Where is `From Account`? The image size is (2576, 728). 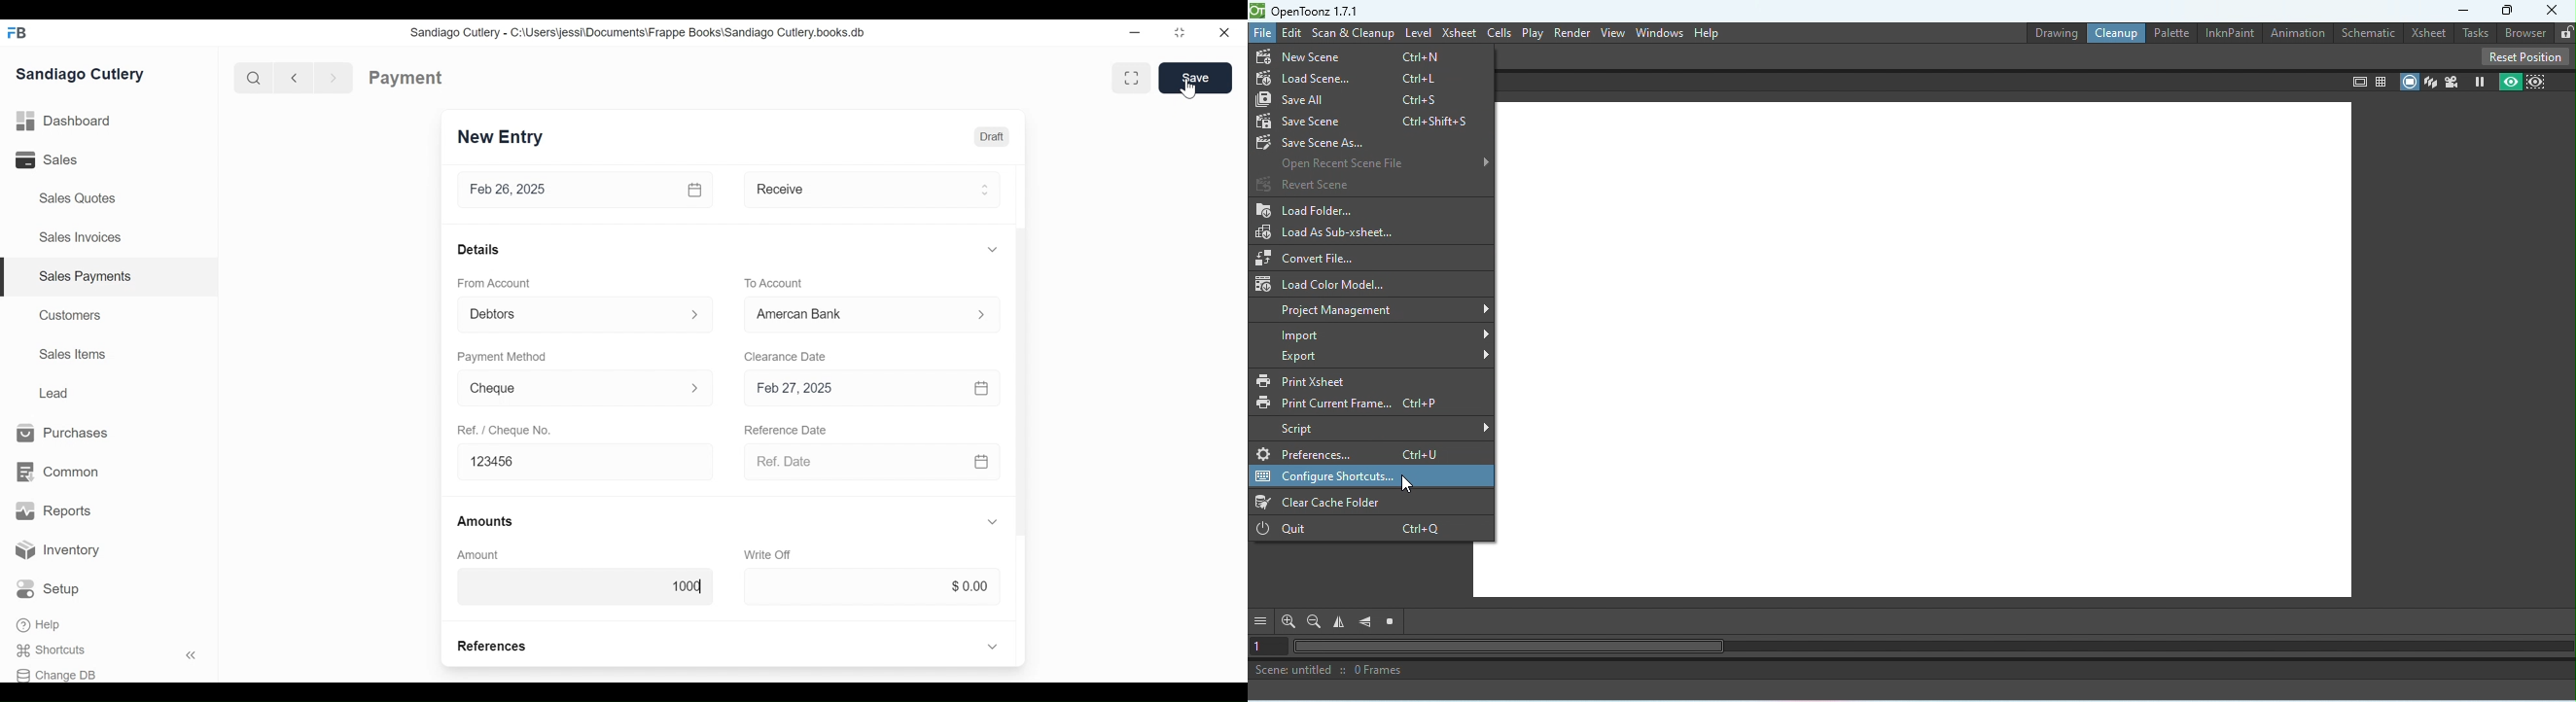 From Account is located at coordinates (493, 282).